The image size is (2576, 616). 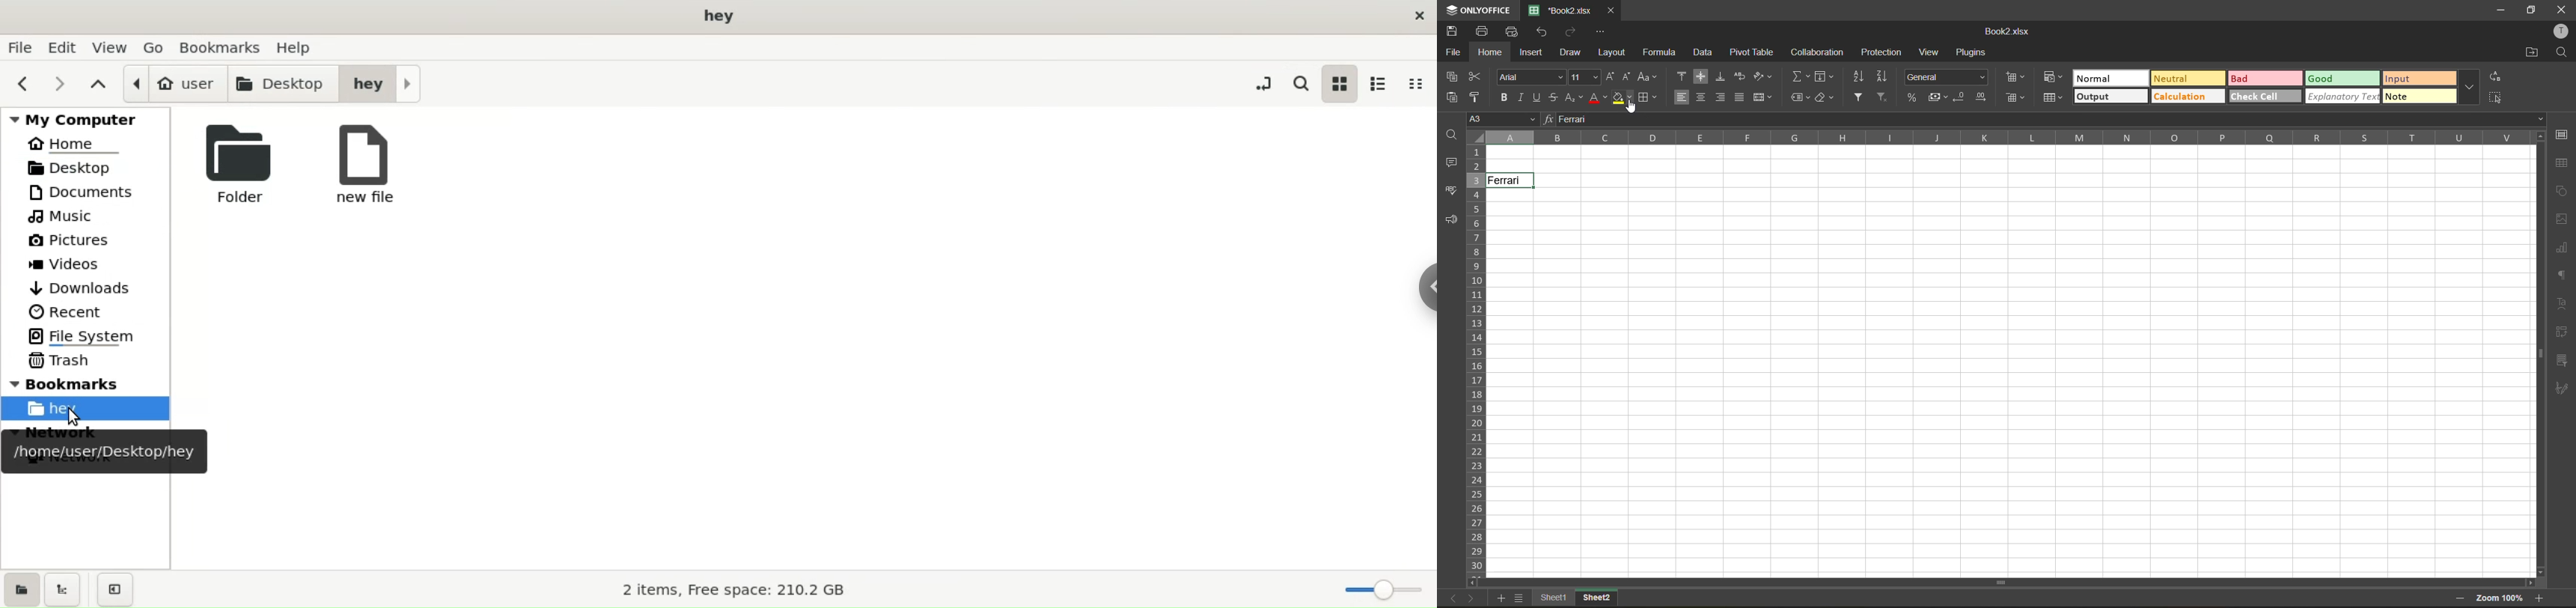 I want to click on align bottom, so click(x=1721, y=77).